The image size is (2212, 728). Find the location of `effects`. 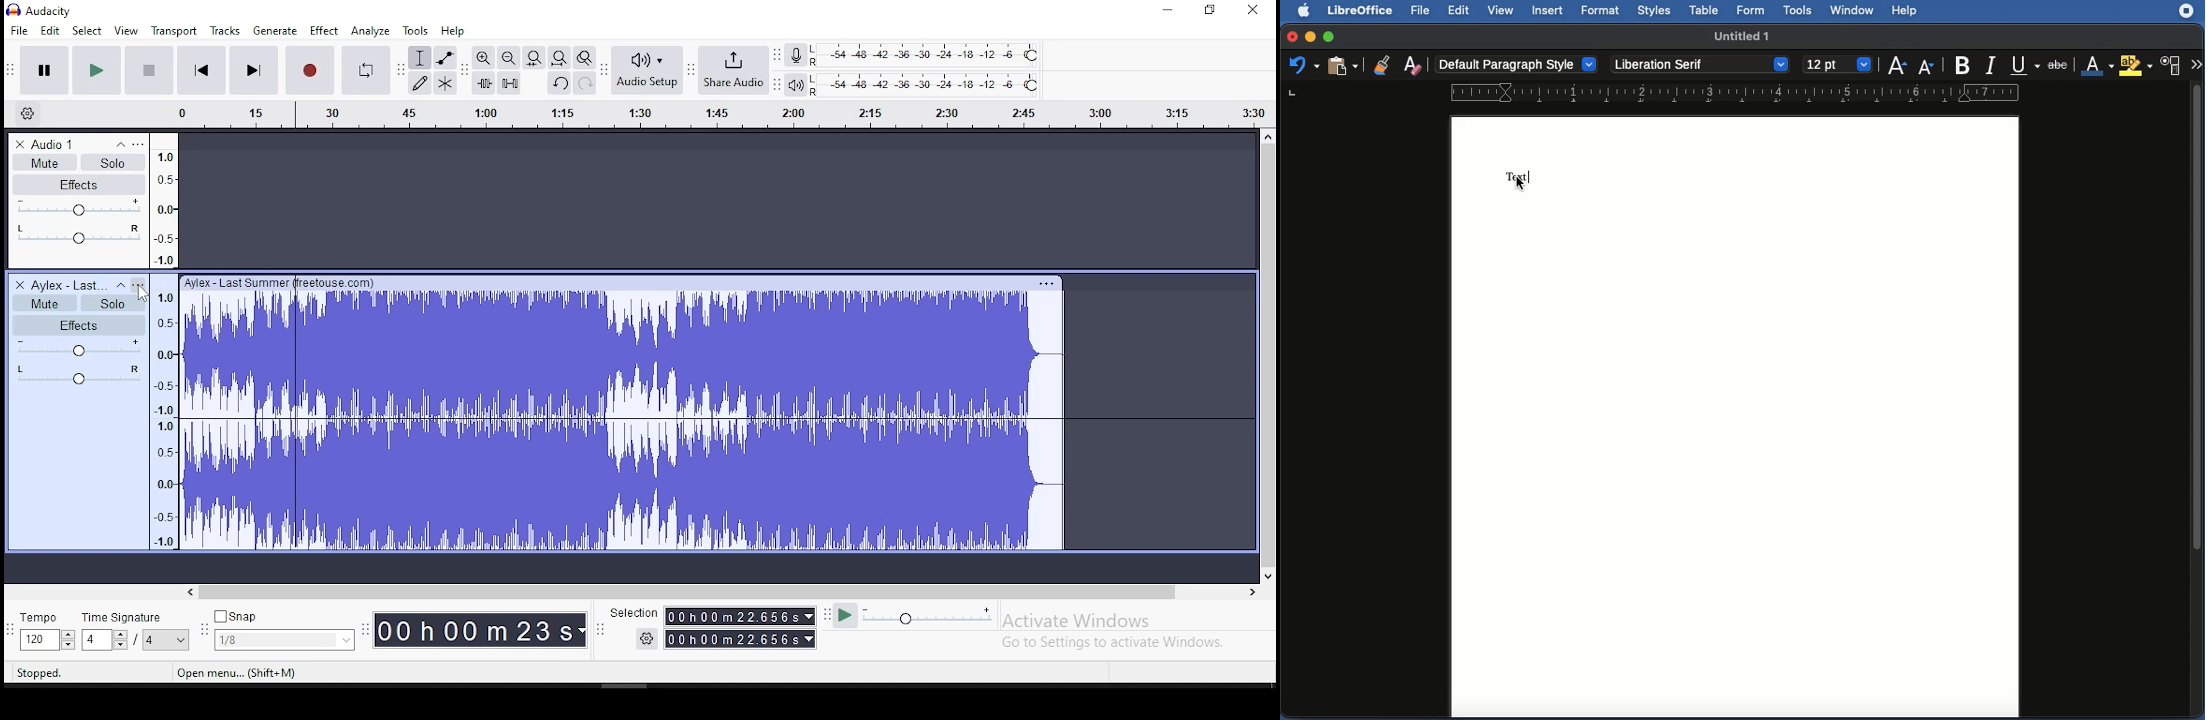

effects is located at coordinates (78, 324).